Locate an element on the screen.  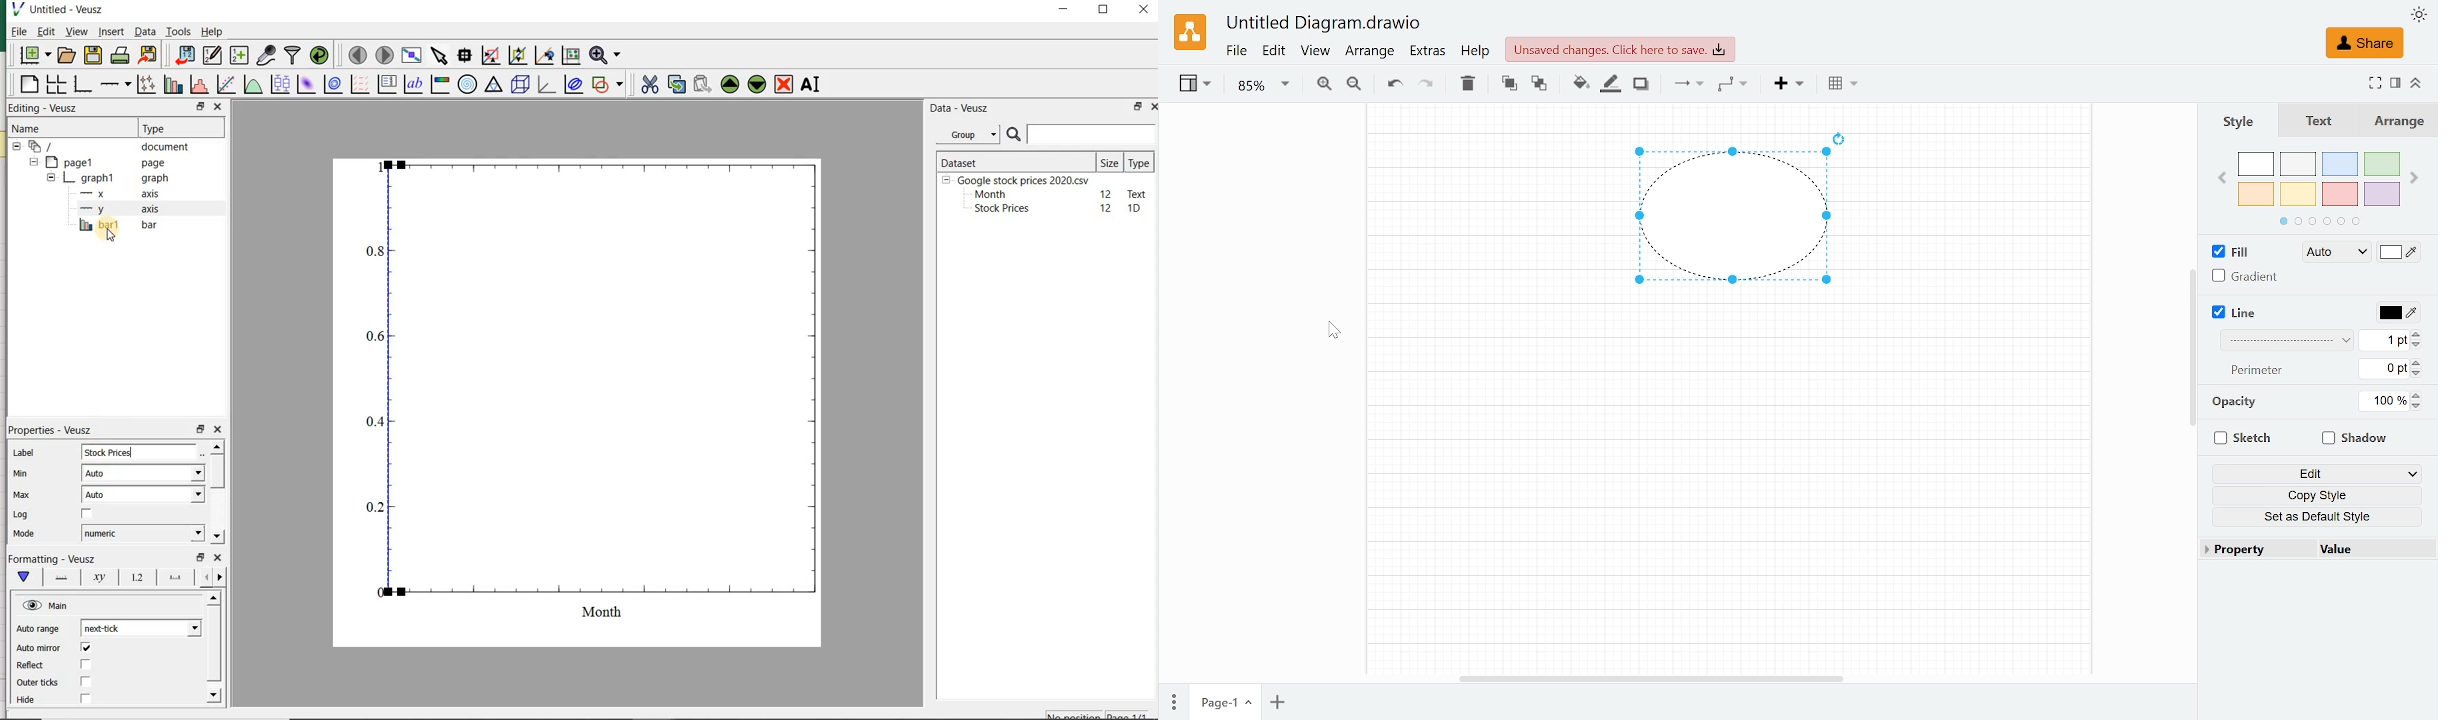
create new datasets is located at coordinates (239, 56).